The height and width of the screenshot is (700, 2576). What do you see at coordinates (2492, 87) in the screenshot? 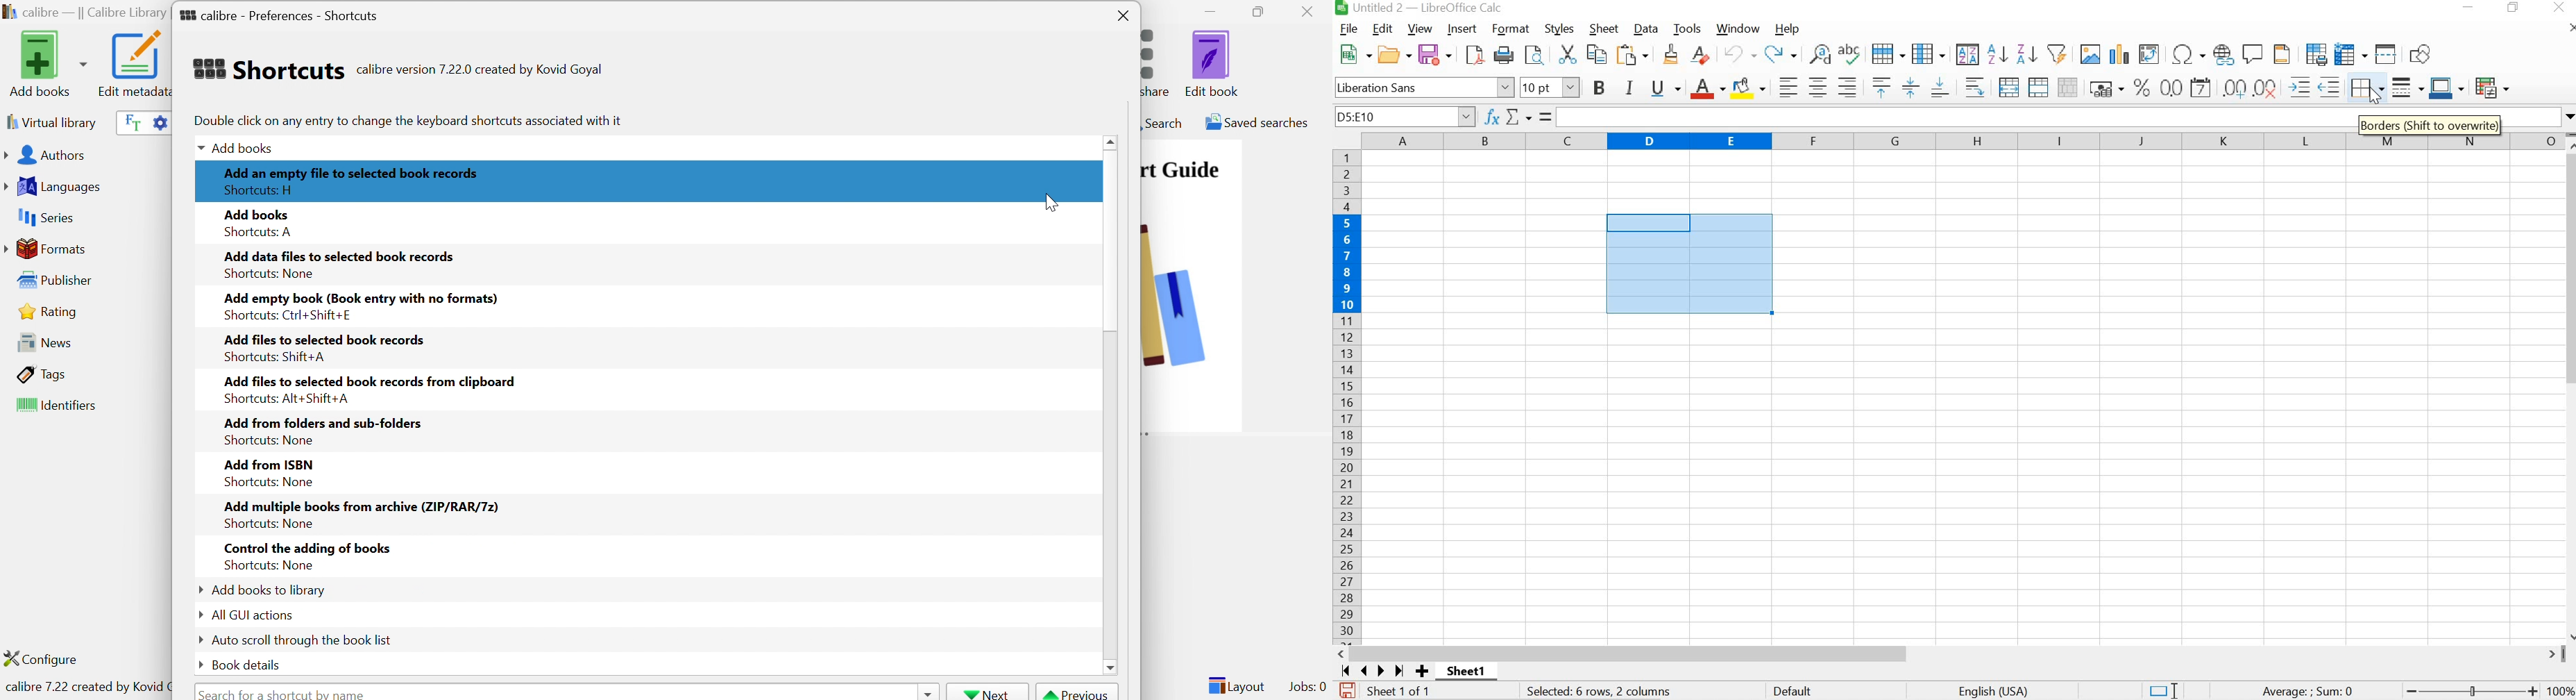
I see `CONDITIONAL` at bounding box center [2492, 87].